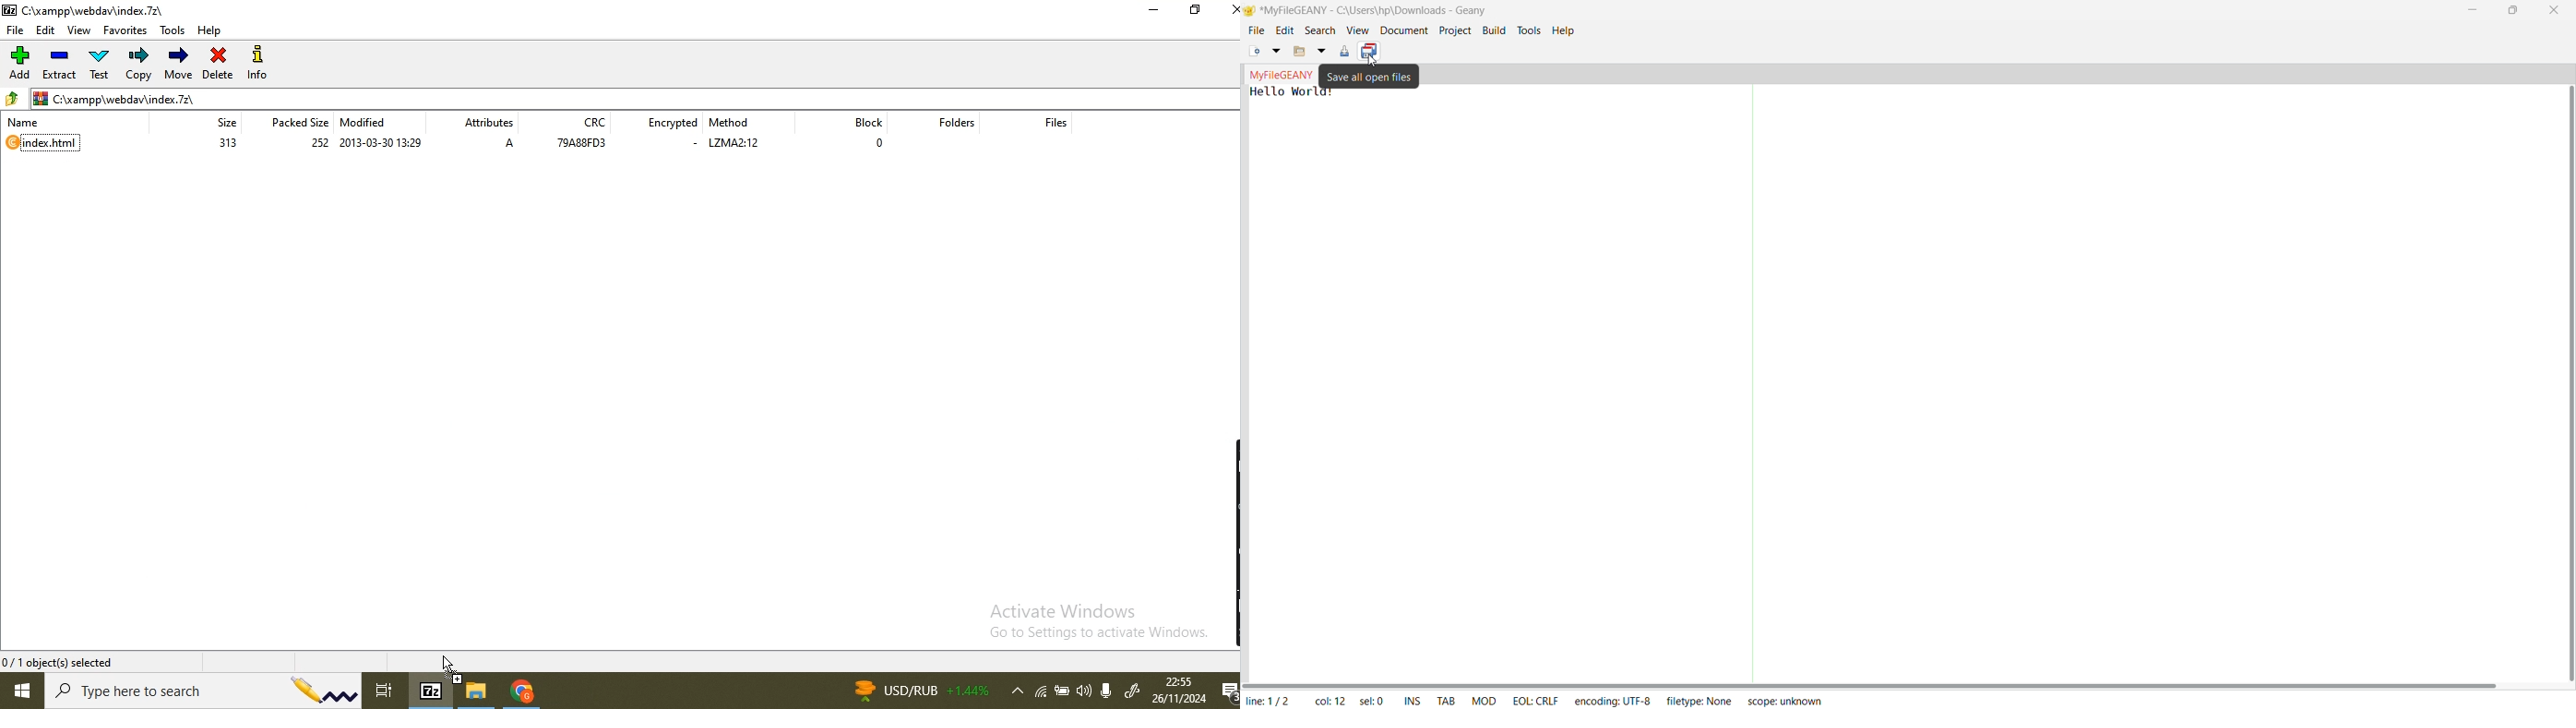 The height and width of the screenshot is (728, 2576). Describe the element at coordinates (221, 122) in the screenshot. I see `size` at that location.